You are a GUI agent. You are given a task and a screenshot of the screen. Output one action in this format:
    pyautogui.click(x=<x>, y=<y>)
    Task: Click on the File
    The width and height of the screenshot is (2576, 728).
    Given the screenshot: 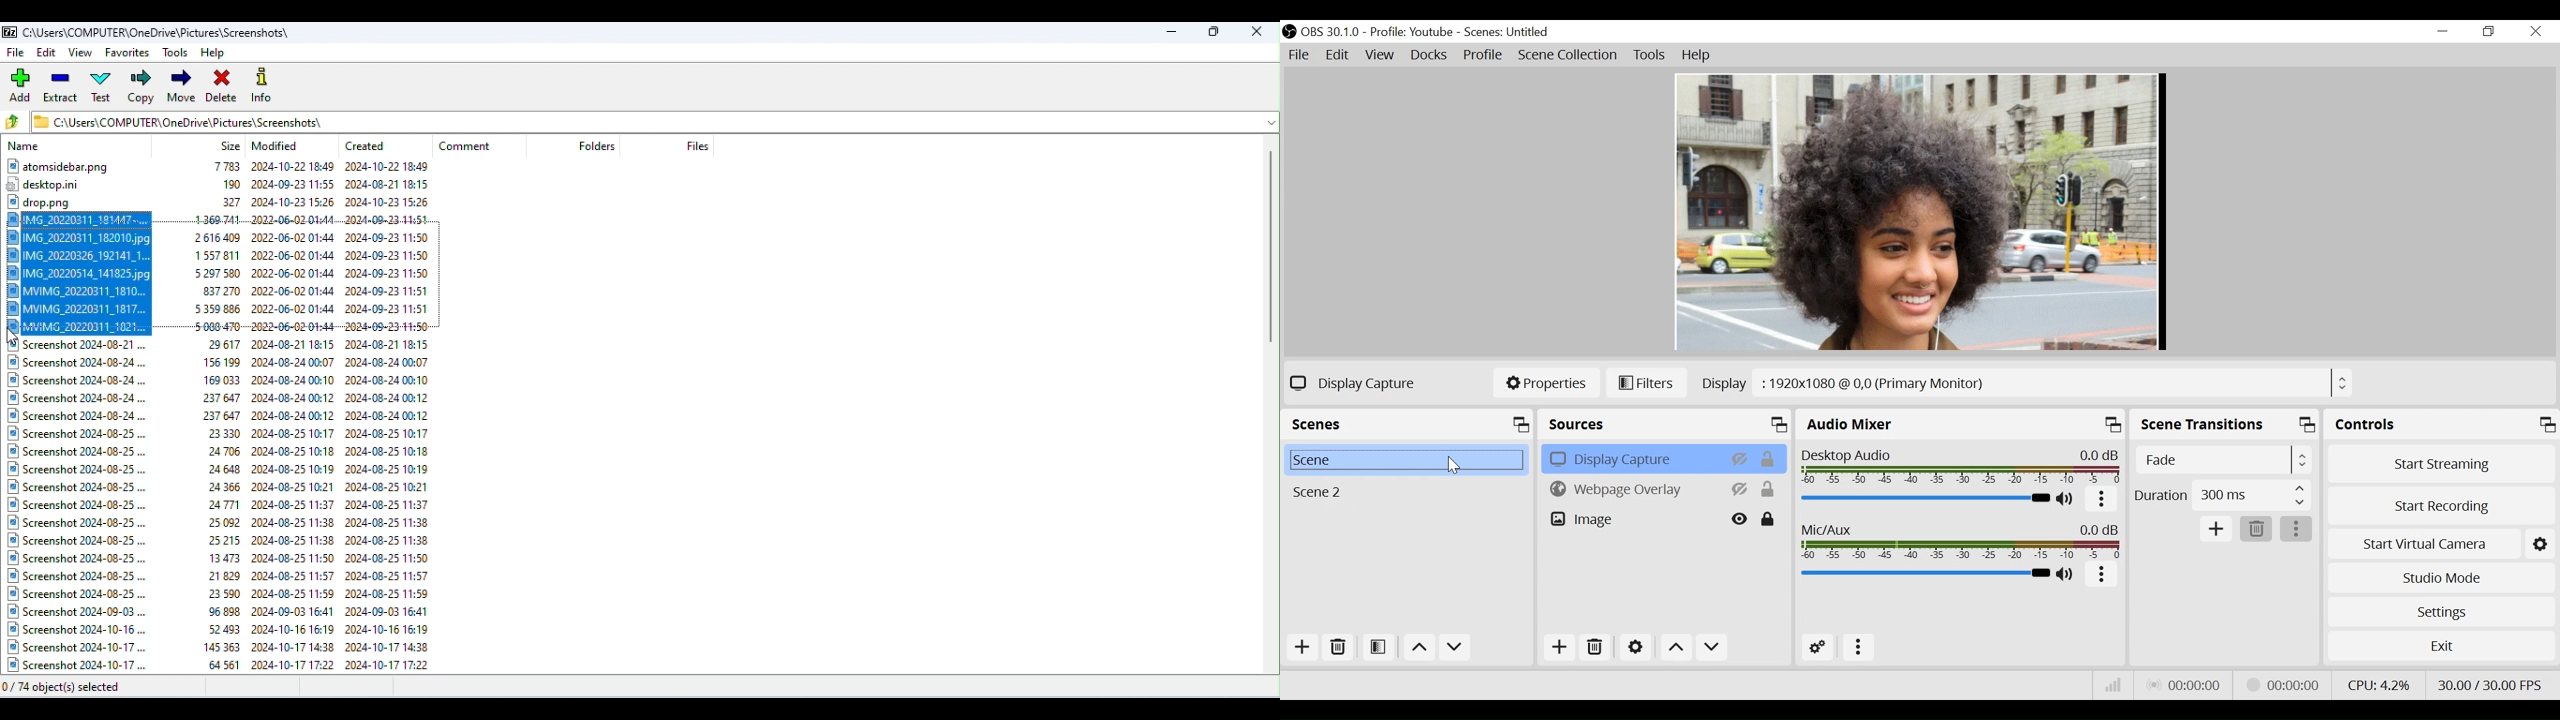 What is the action you would take?
    pyautogui.click(x=1301, y=55)
    